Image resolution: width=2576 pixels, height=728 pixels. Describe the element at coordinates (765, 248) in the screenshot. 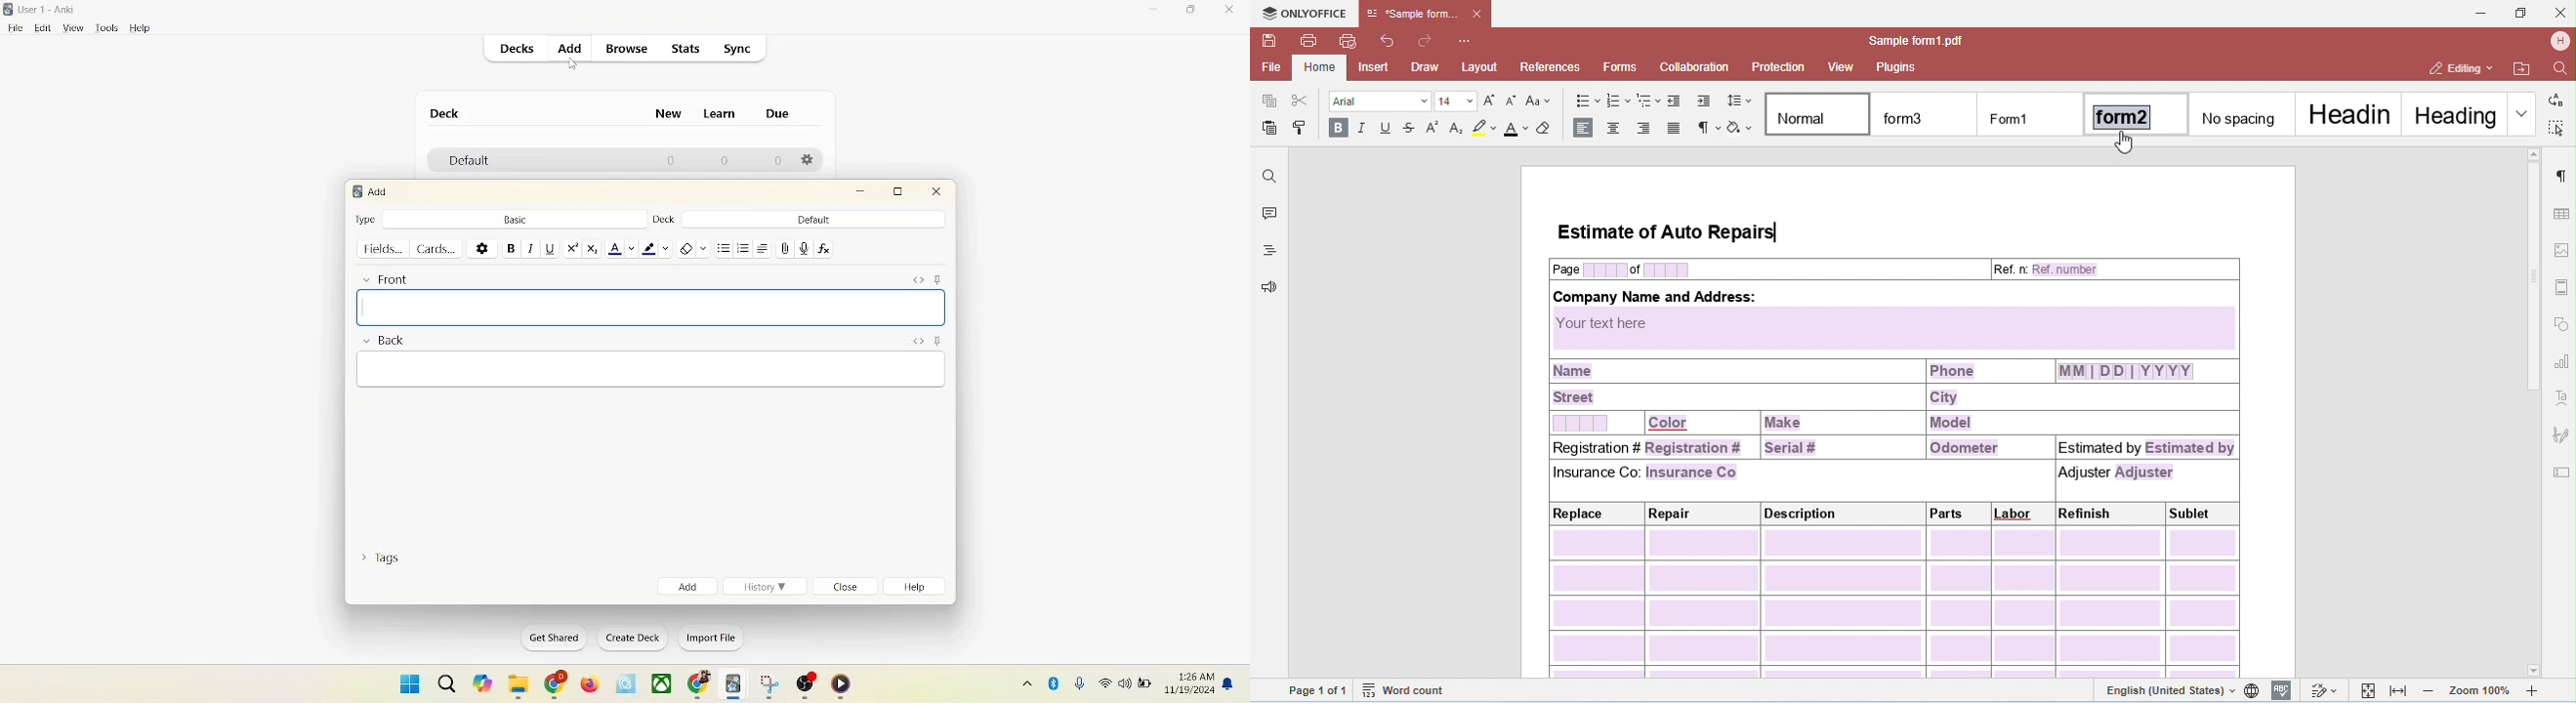

I see `alignment` at that location.